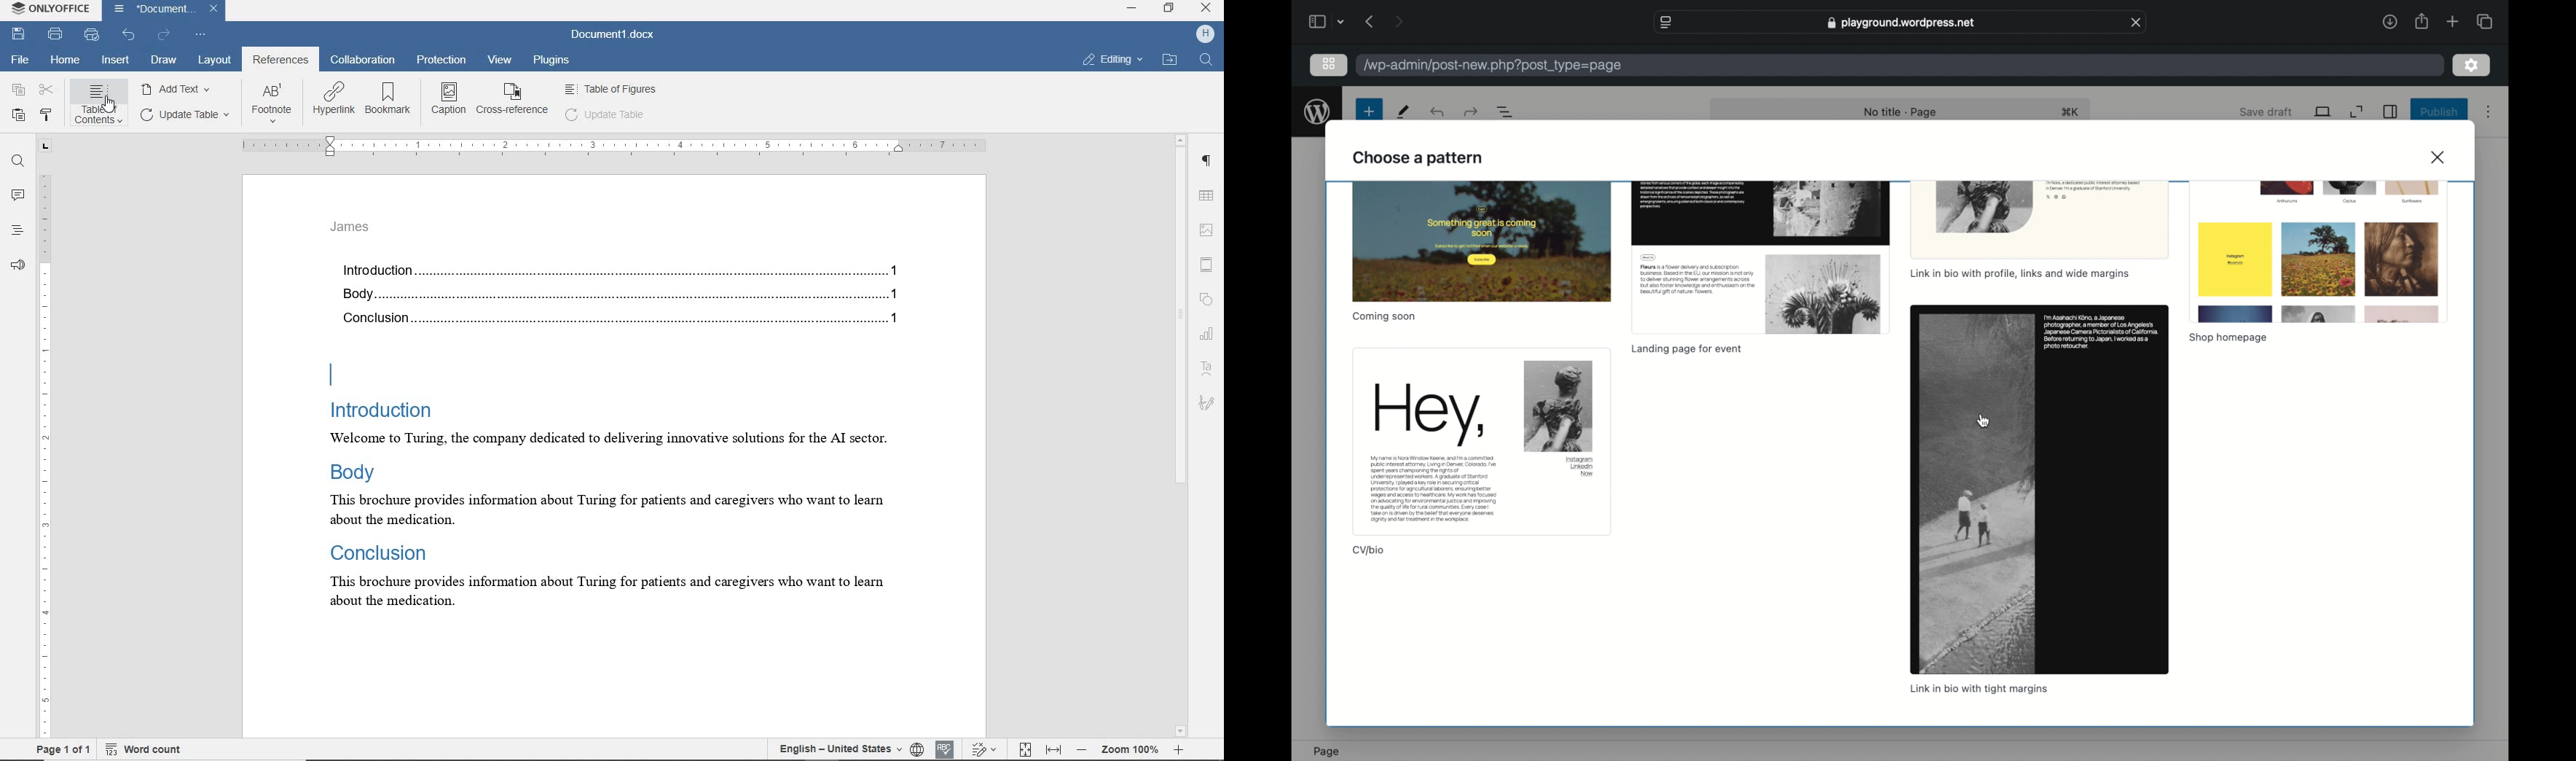 This screenshot has height=784, width=2576. What do you see at coordinates (838, 749) in the screenshot?
I see `text language` at bounding box center [838, 749].